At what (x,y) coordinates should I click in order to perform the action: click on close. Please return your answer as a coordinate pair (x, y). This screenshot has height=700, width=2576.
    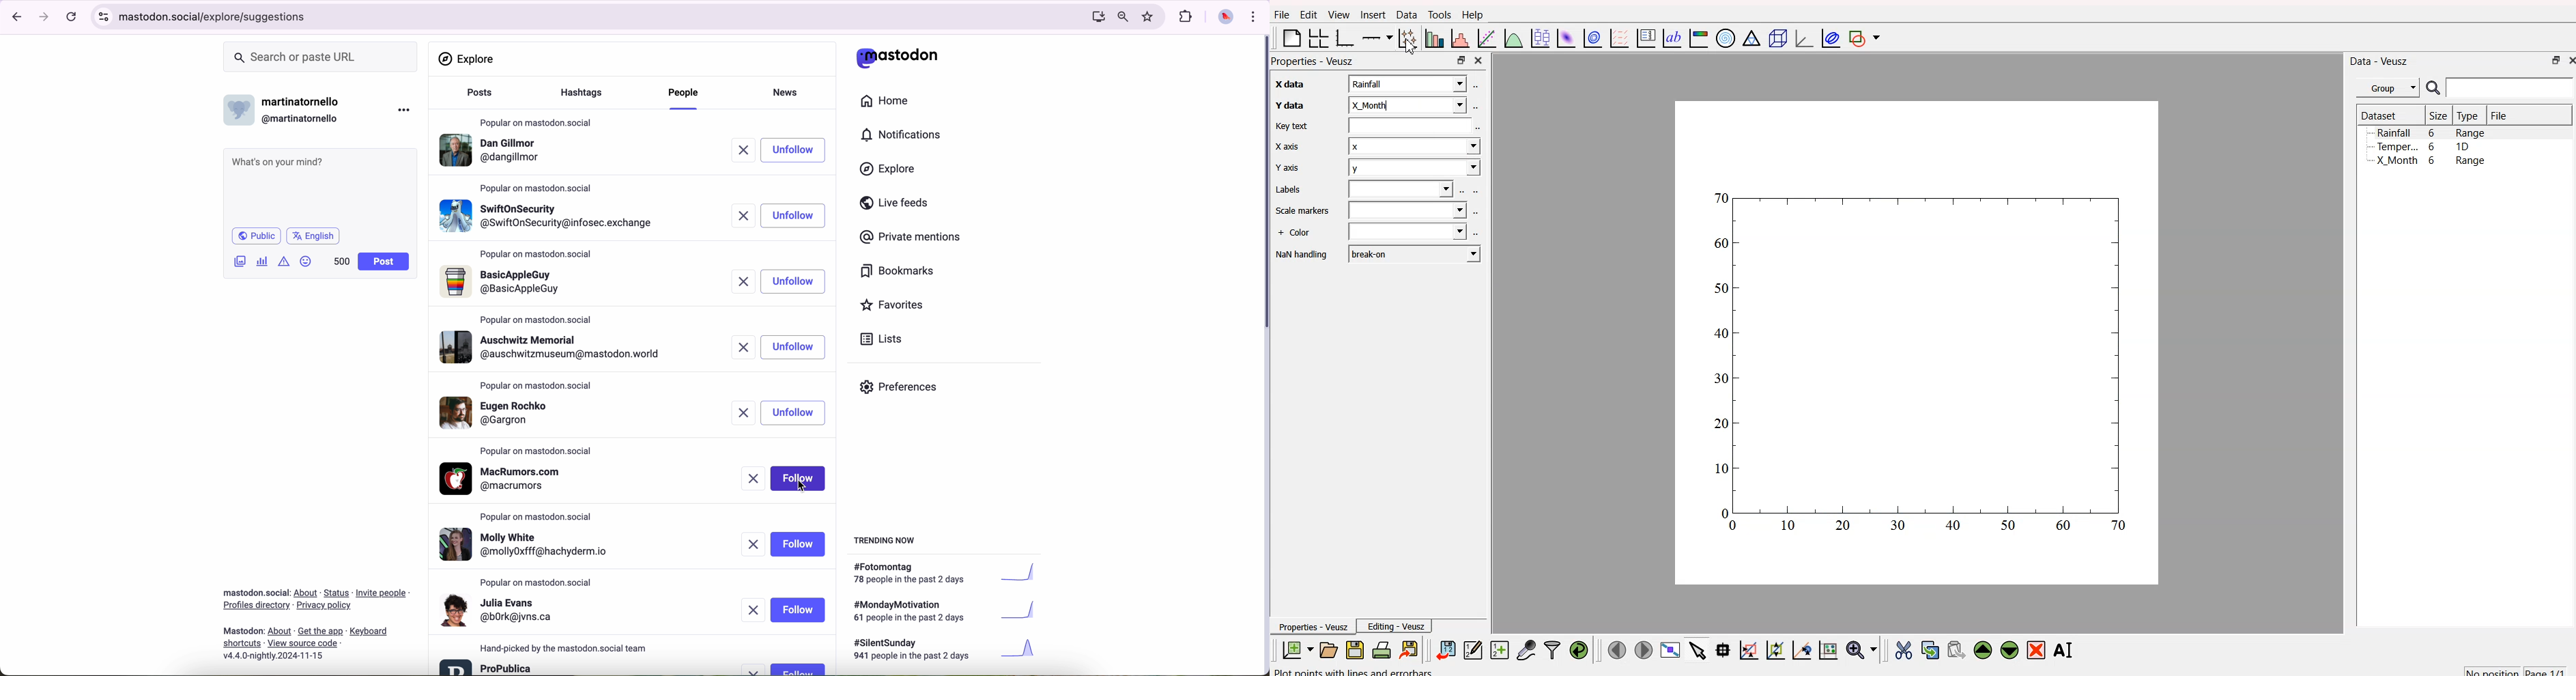
    Looking at the image, I should click on (1480, 61).